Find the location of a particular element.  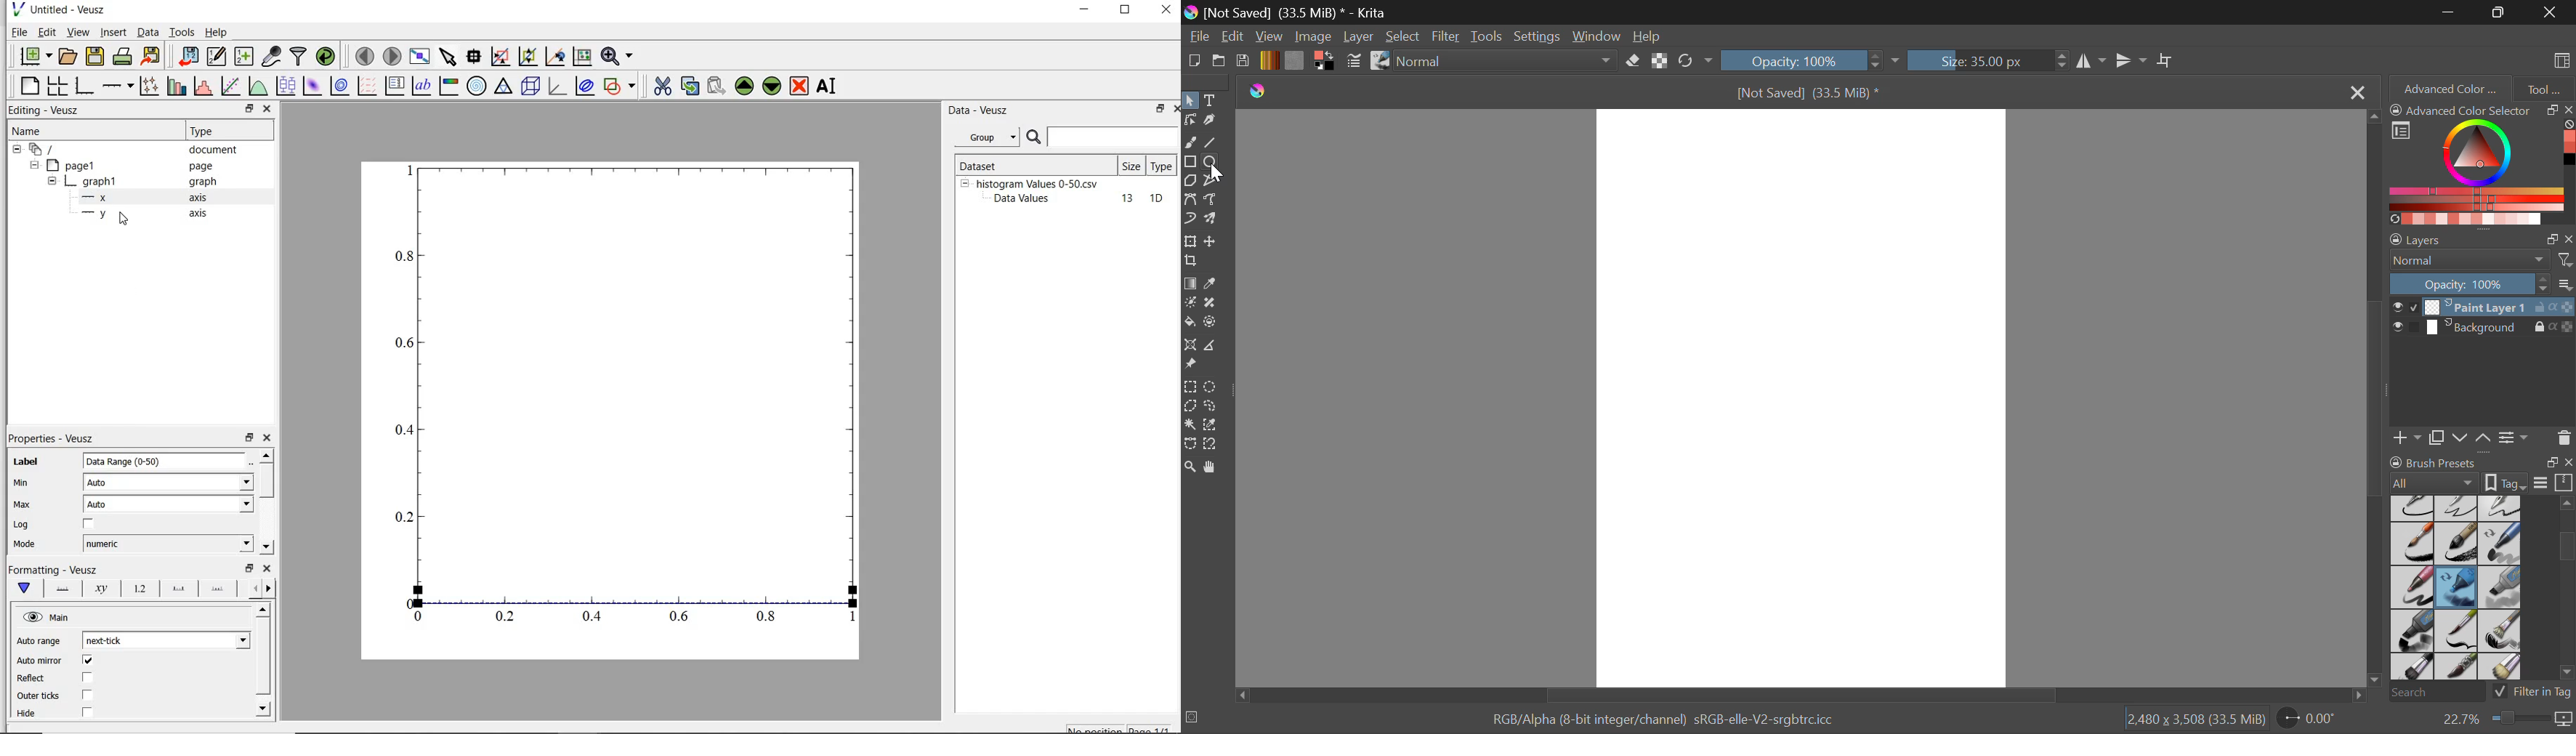

Minimize is located at coordinates (2501, 12).